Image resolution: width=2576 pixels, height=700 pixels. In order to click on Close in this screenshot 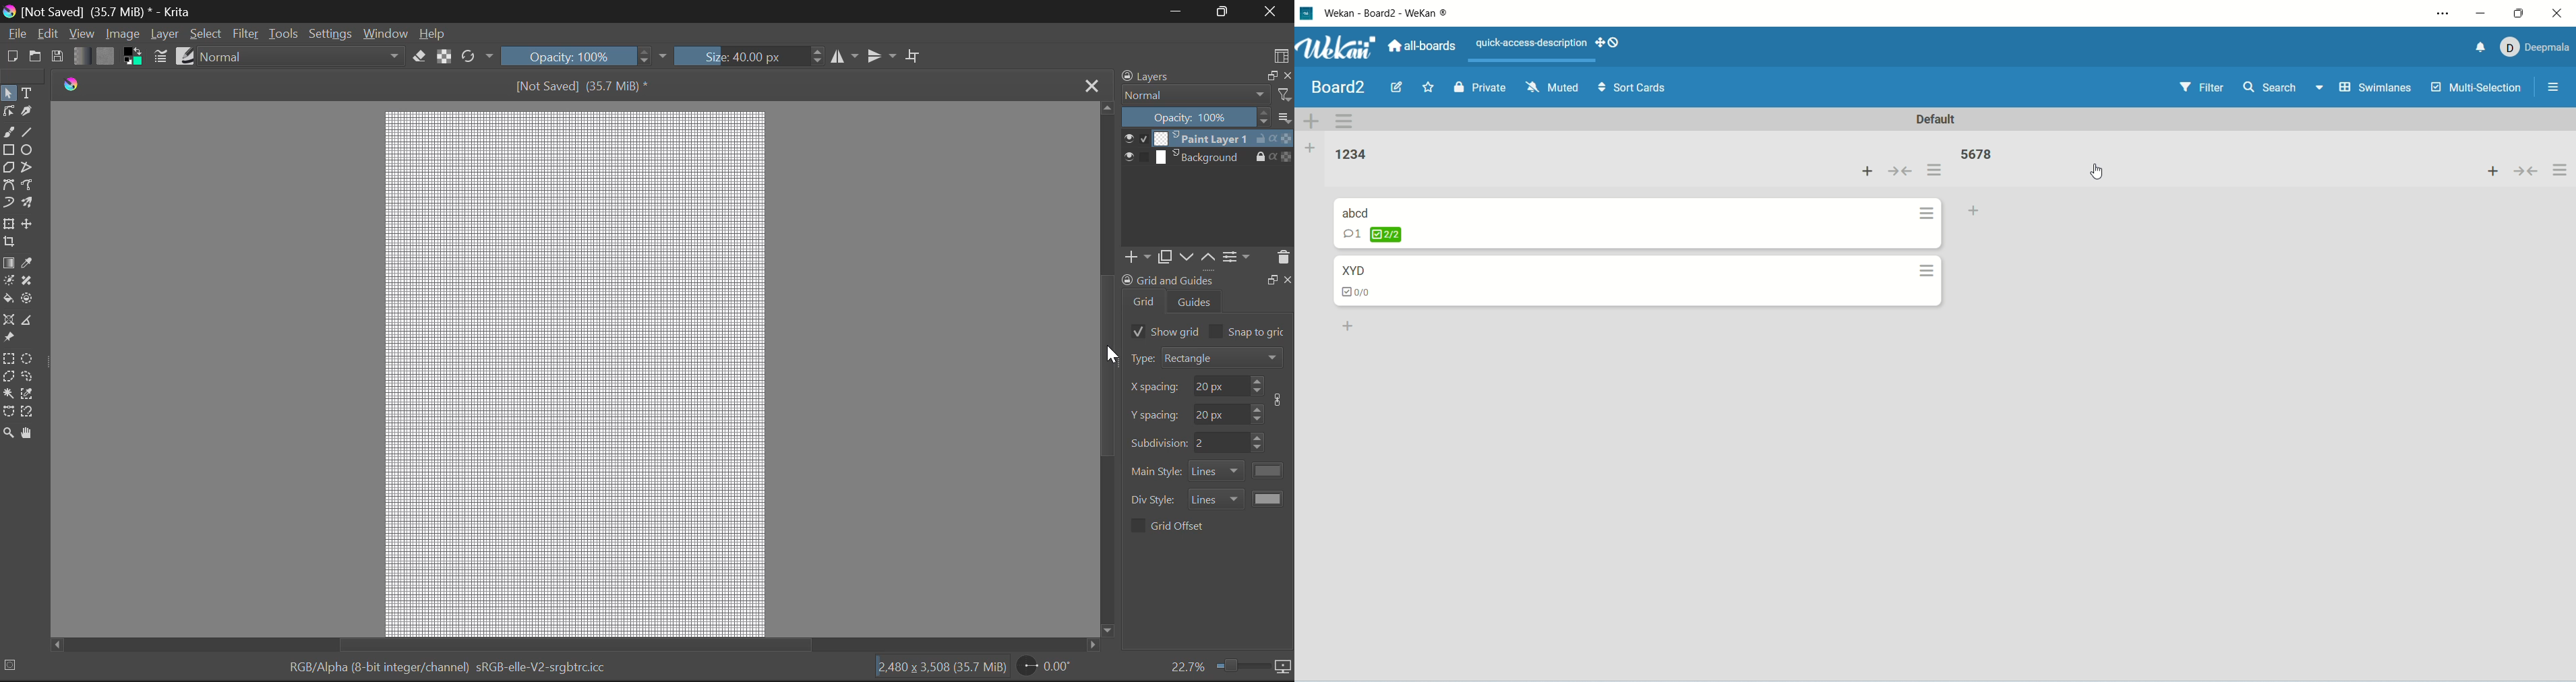, I will do `click(1089, 84)`.